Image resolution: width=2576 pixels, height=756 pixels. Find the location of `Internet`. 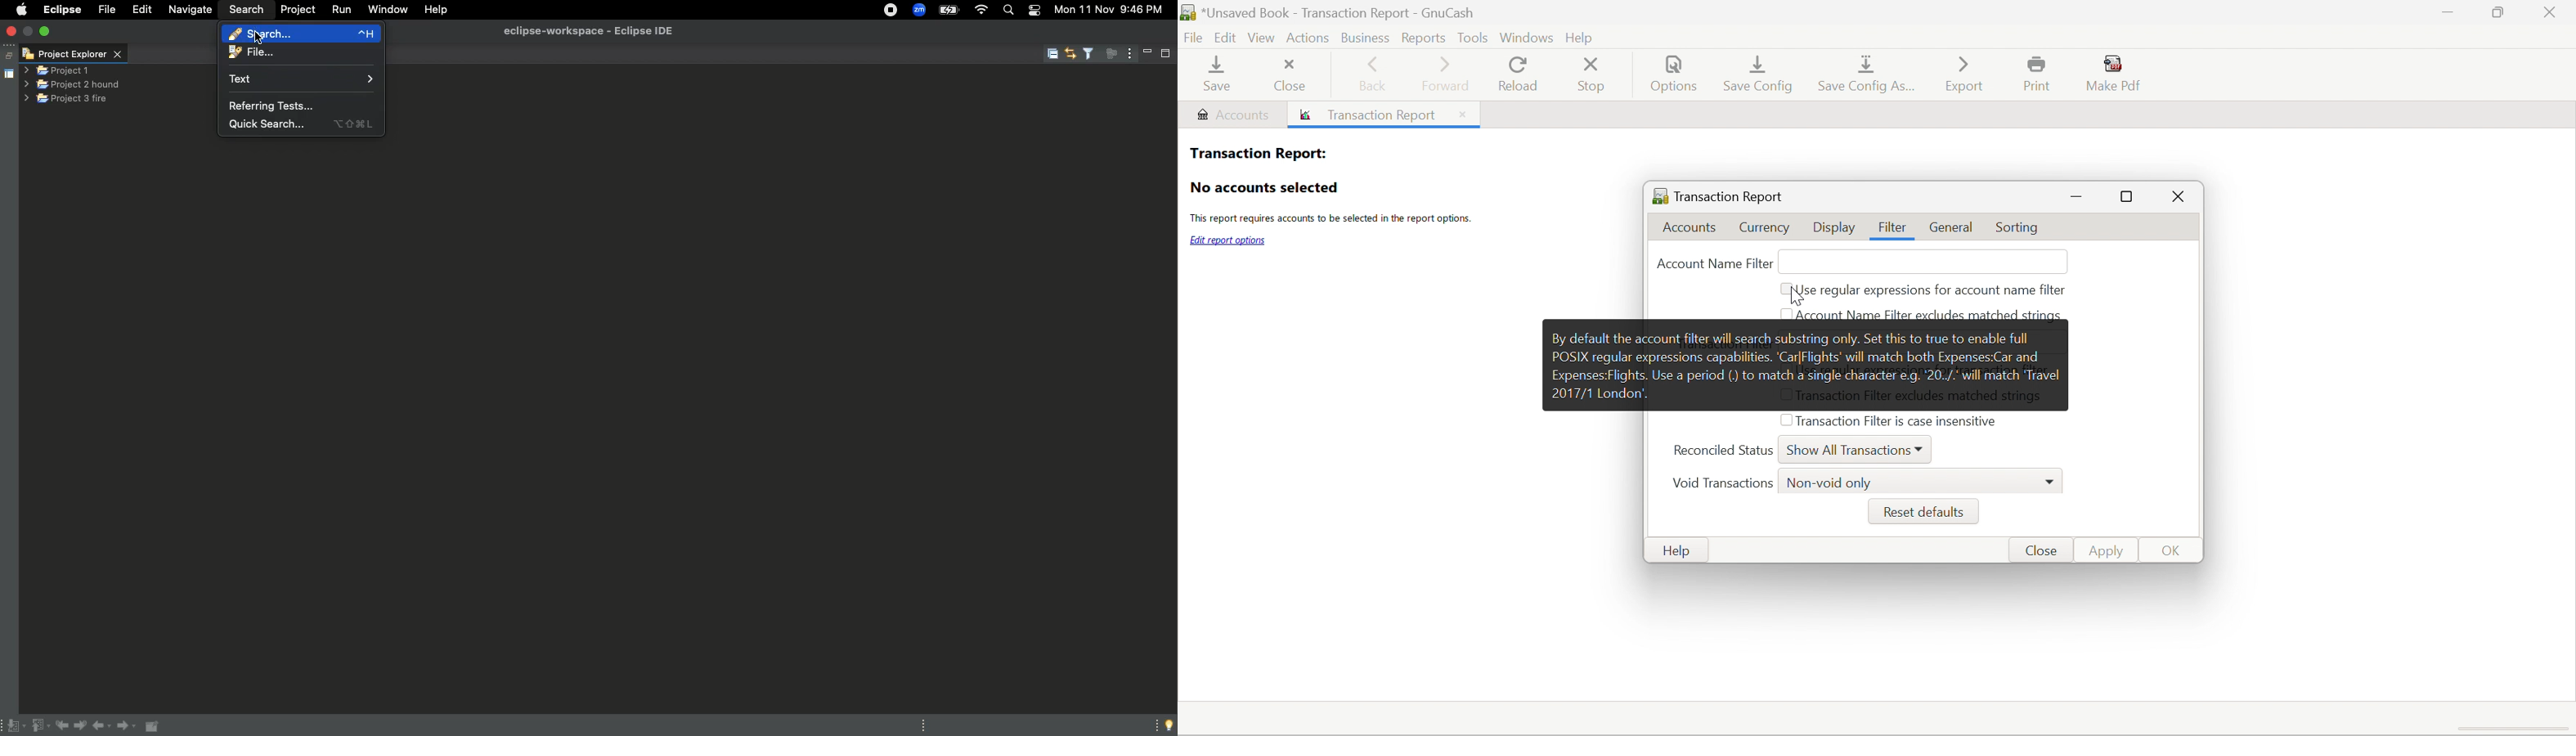

Internet is located at coordinates (982, 11).